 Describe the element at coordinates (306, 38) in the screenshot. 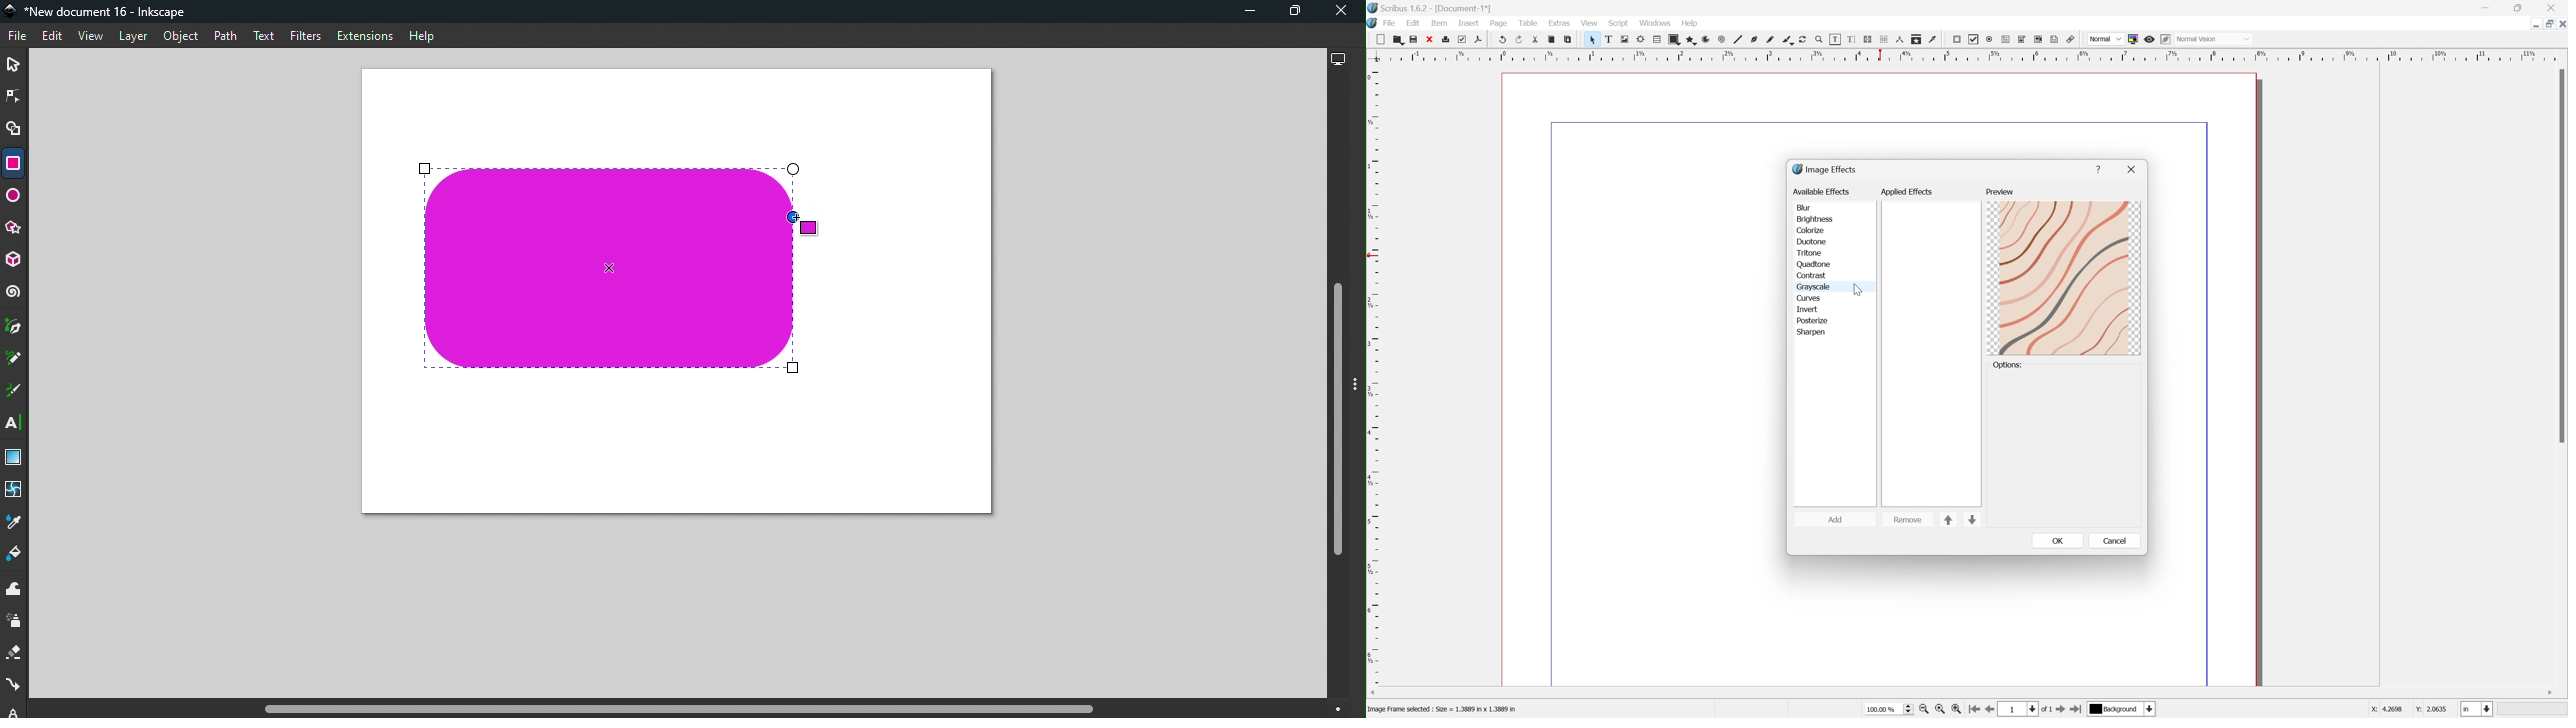

I see `Filters` at that location.